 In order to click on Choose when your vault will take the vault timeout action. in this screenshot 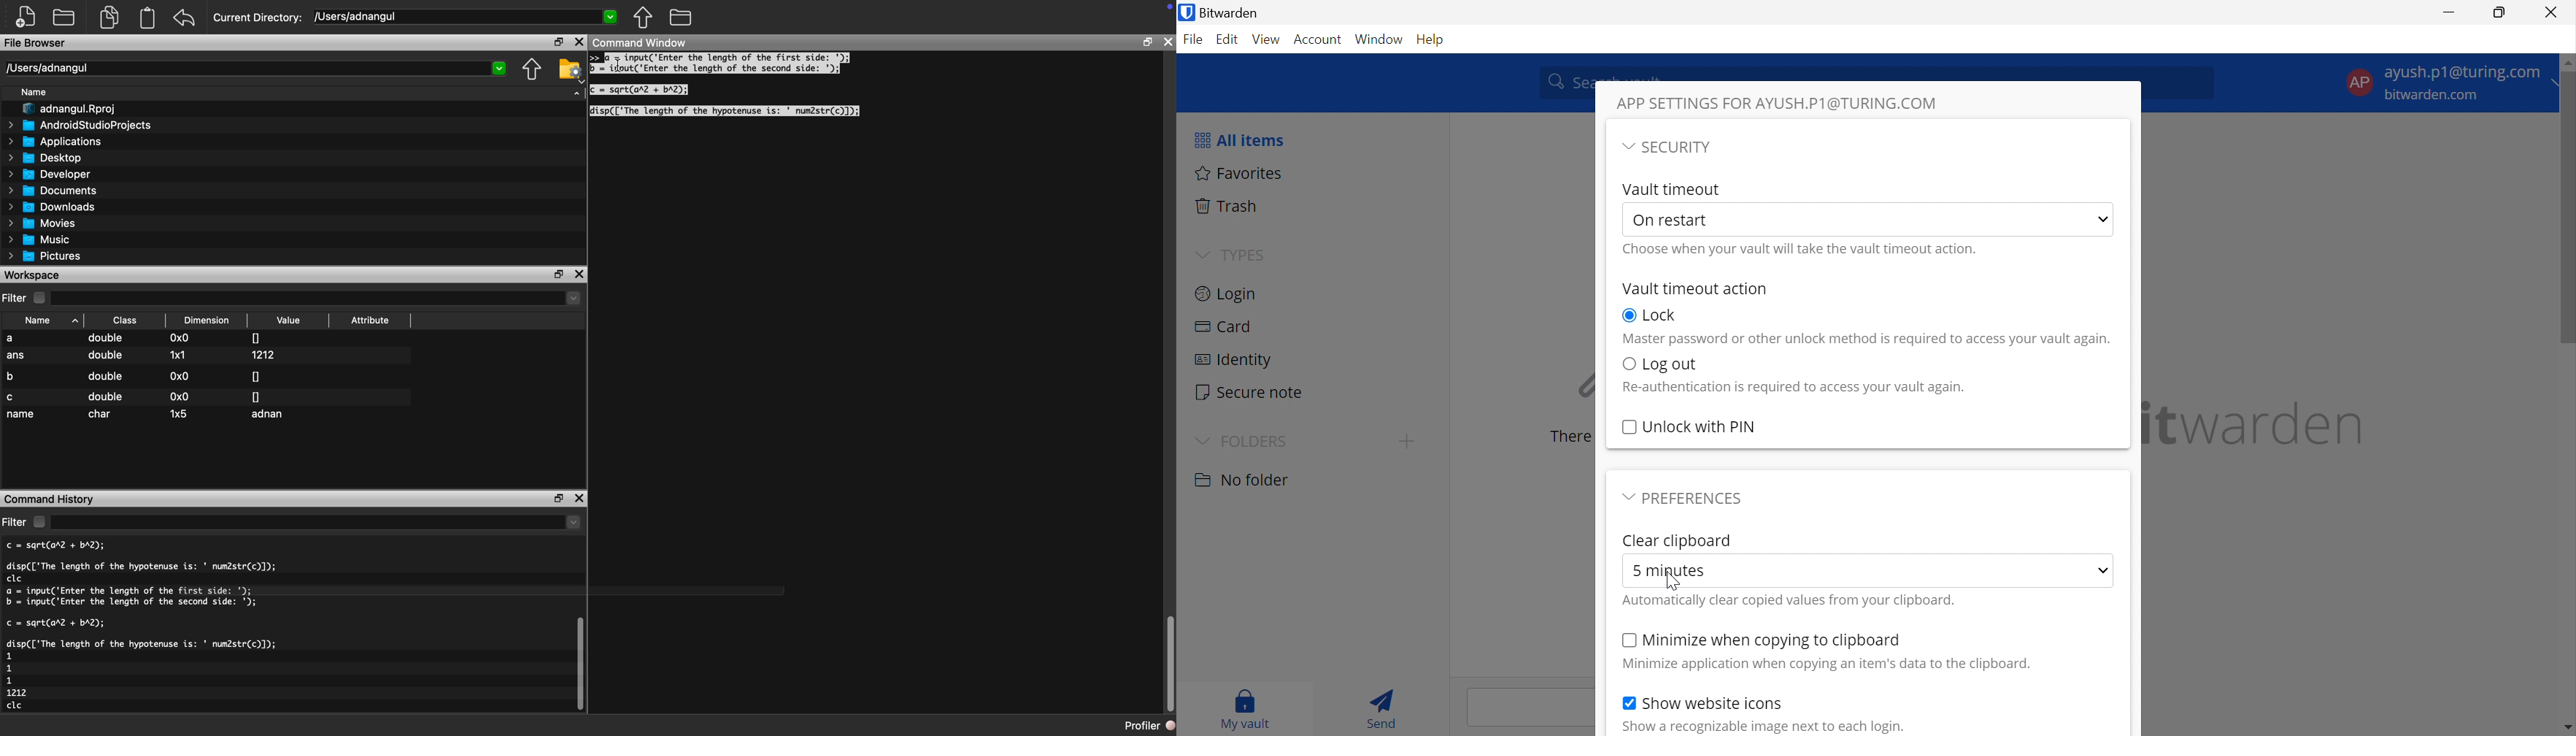, I will do `click(1801, 249)`.